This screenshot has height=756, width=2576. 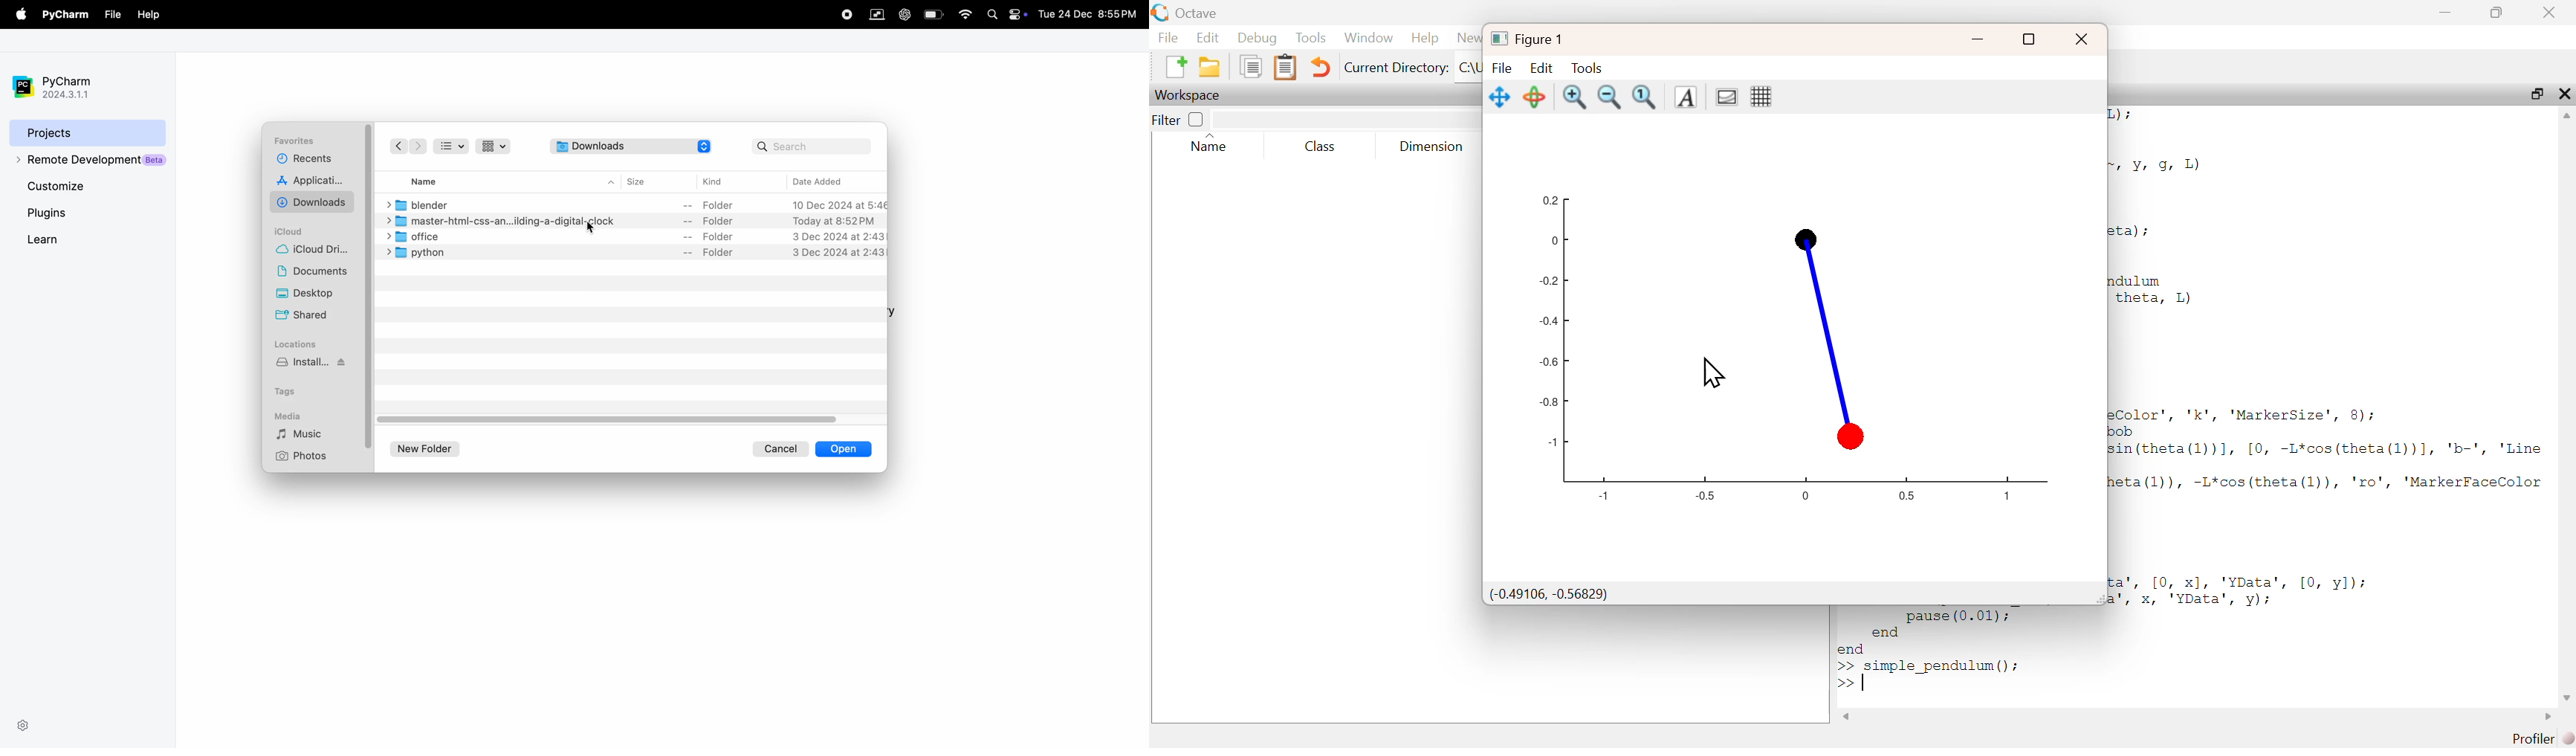 I want to click on paste, so click(x=1287, y=68).